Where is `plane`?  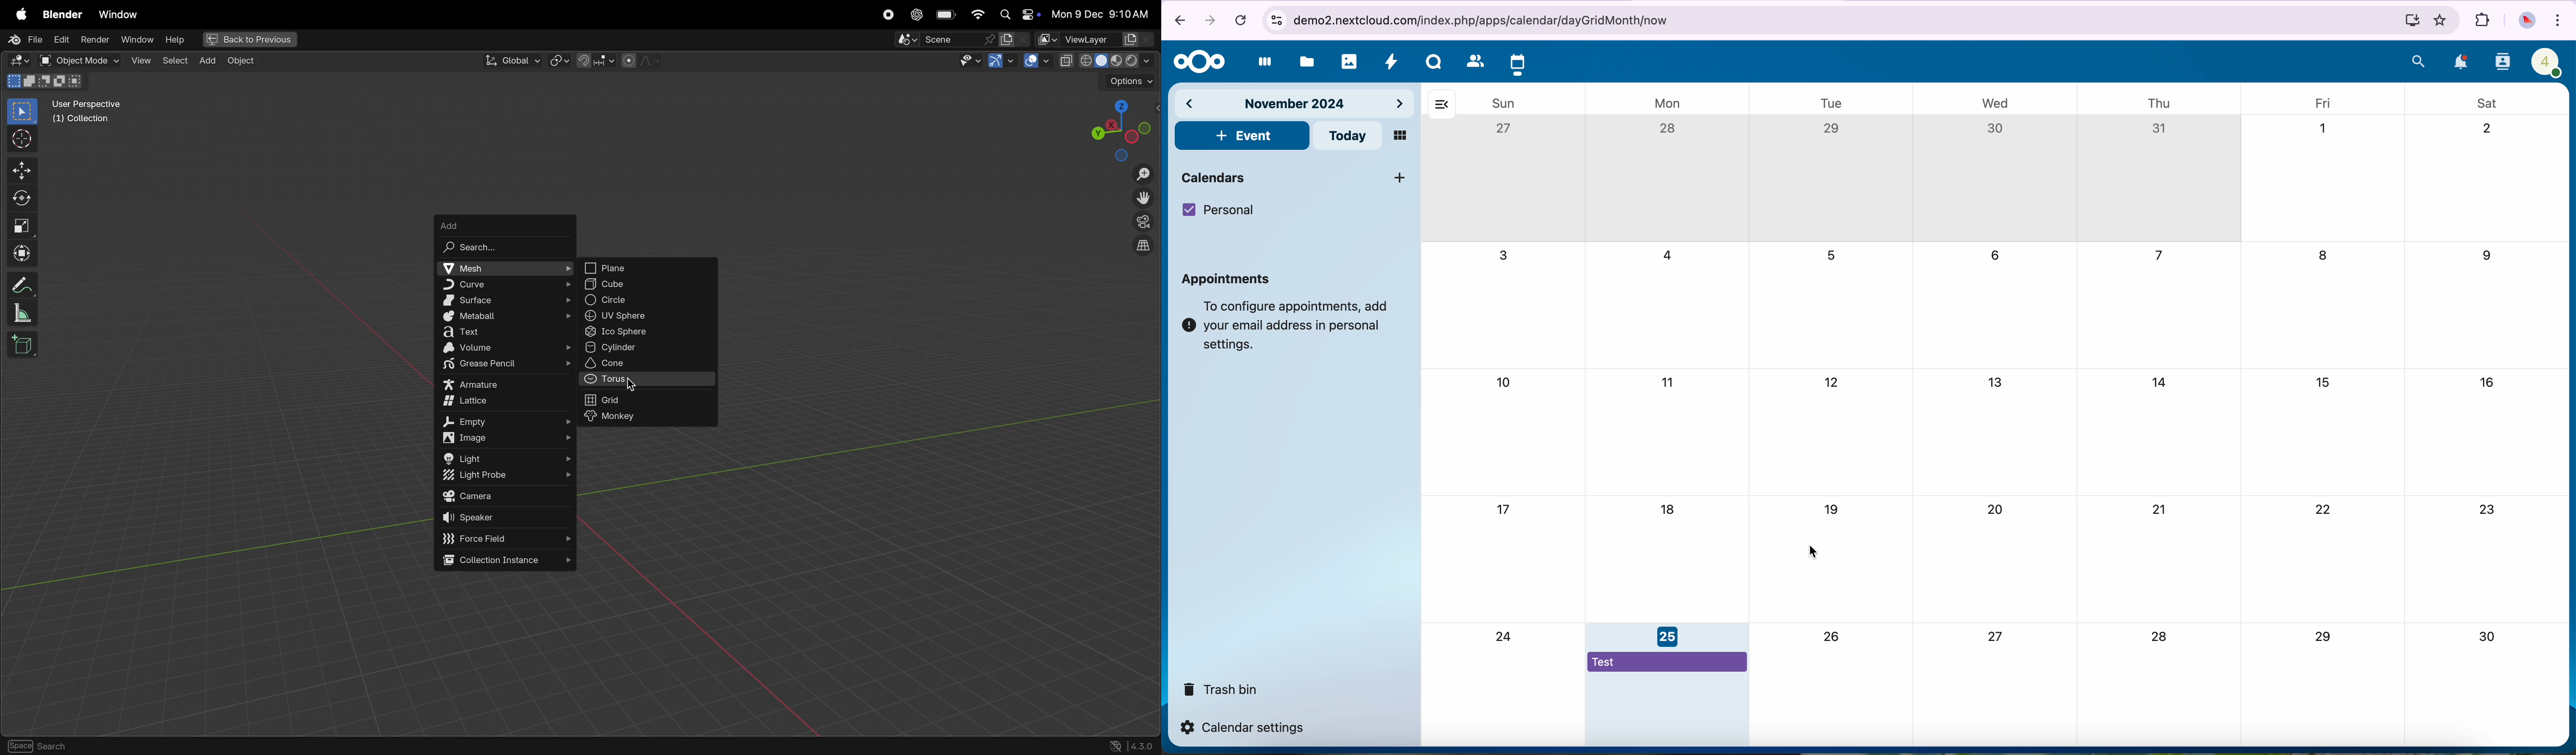 plane is located at coordinates (647, 268).